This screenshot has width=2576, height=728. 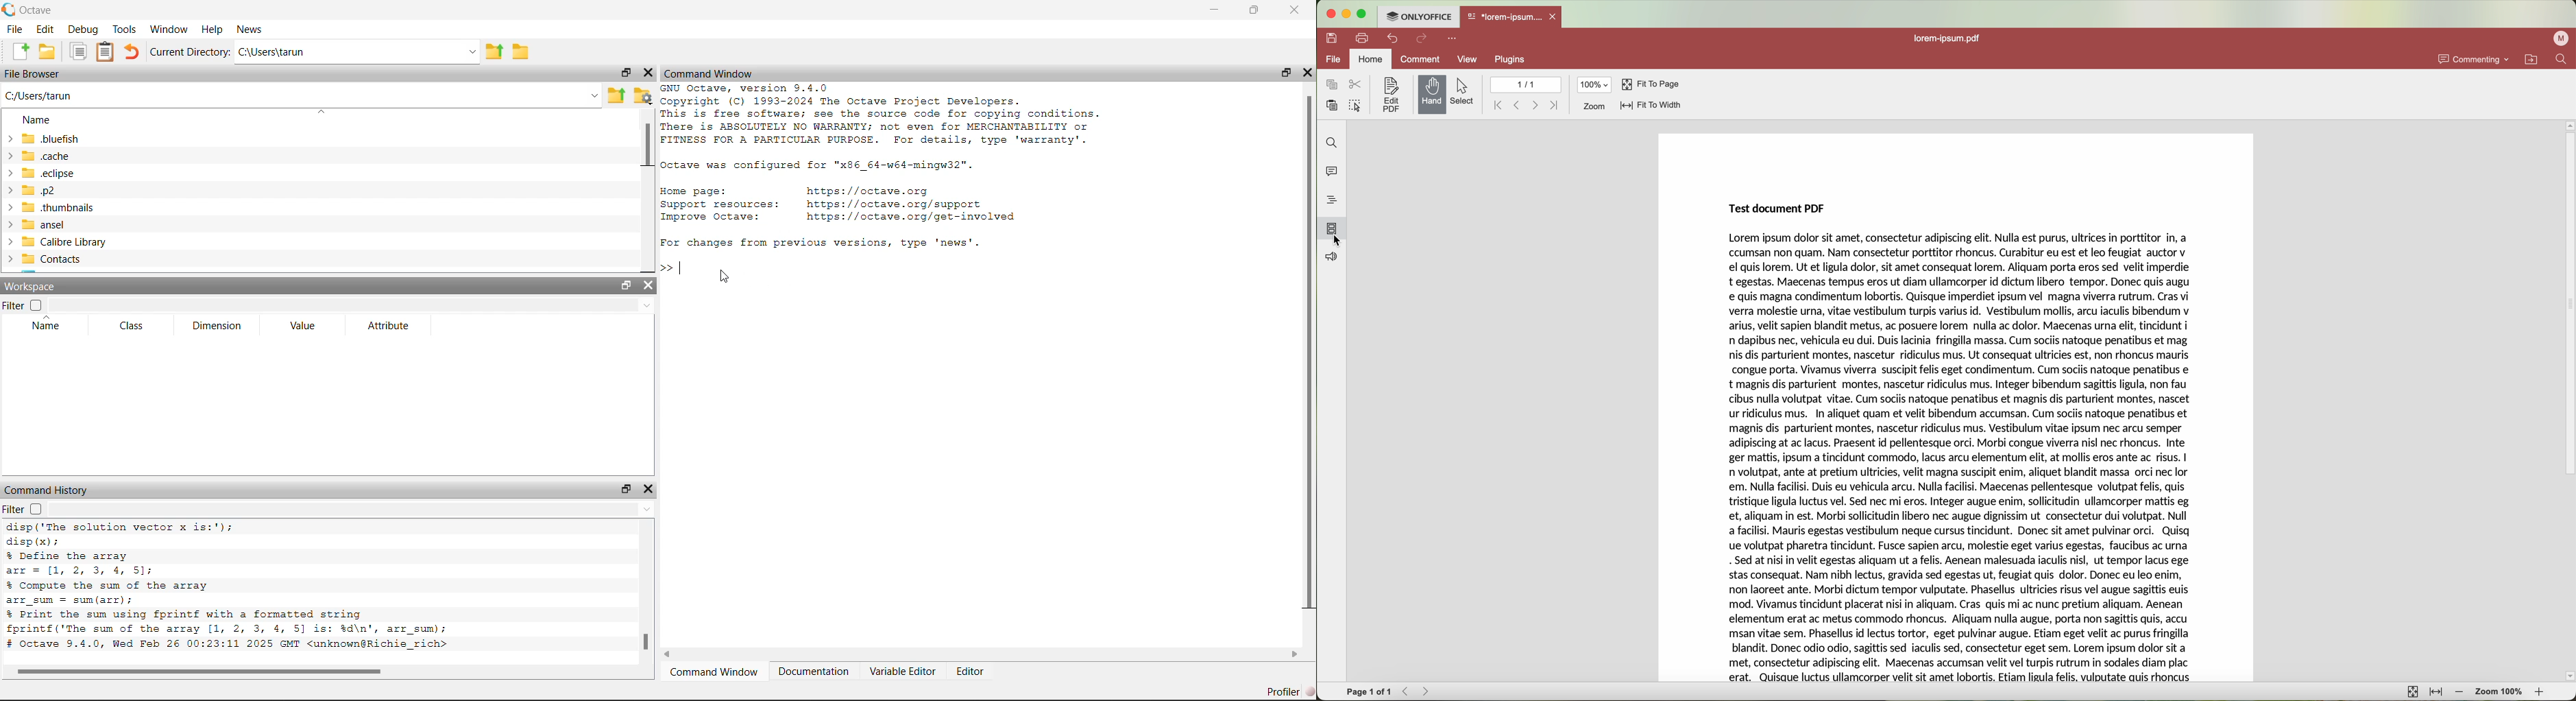 What do you see at coordinates (47, 52) in the screenshot?
I see `open an existing file in directory` at bounding box center [47, 52].